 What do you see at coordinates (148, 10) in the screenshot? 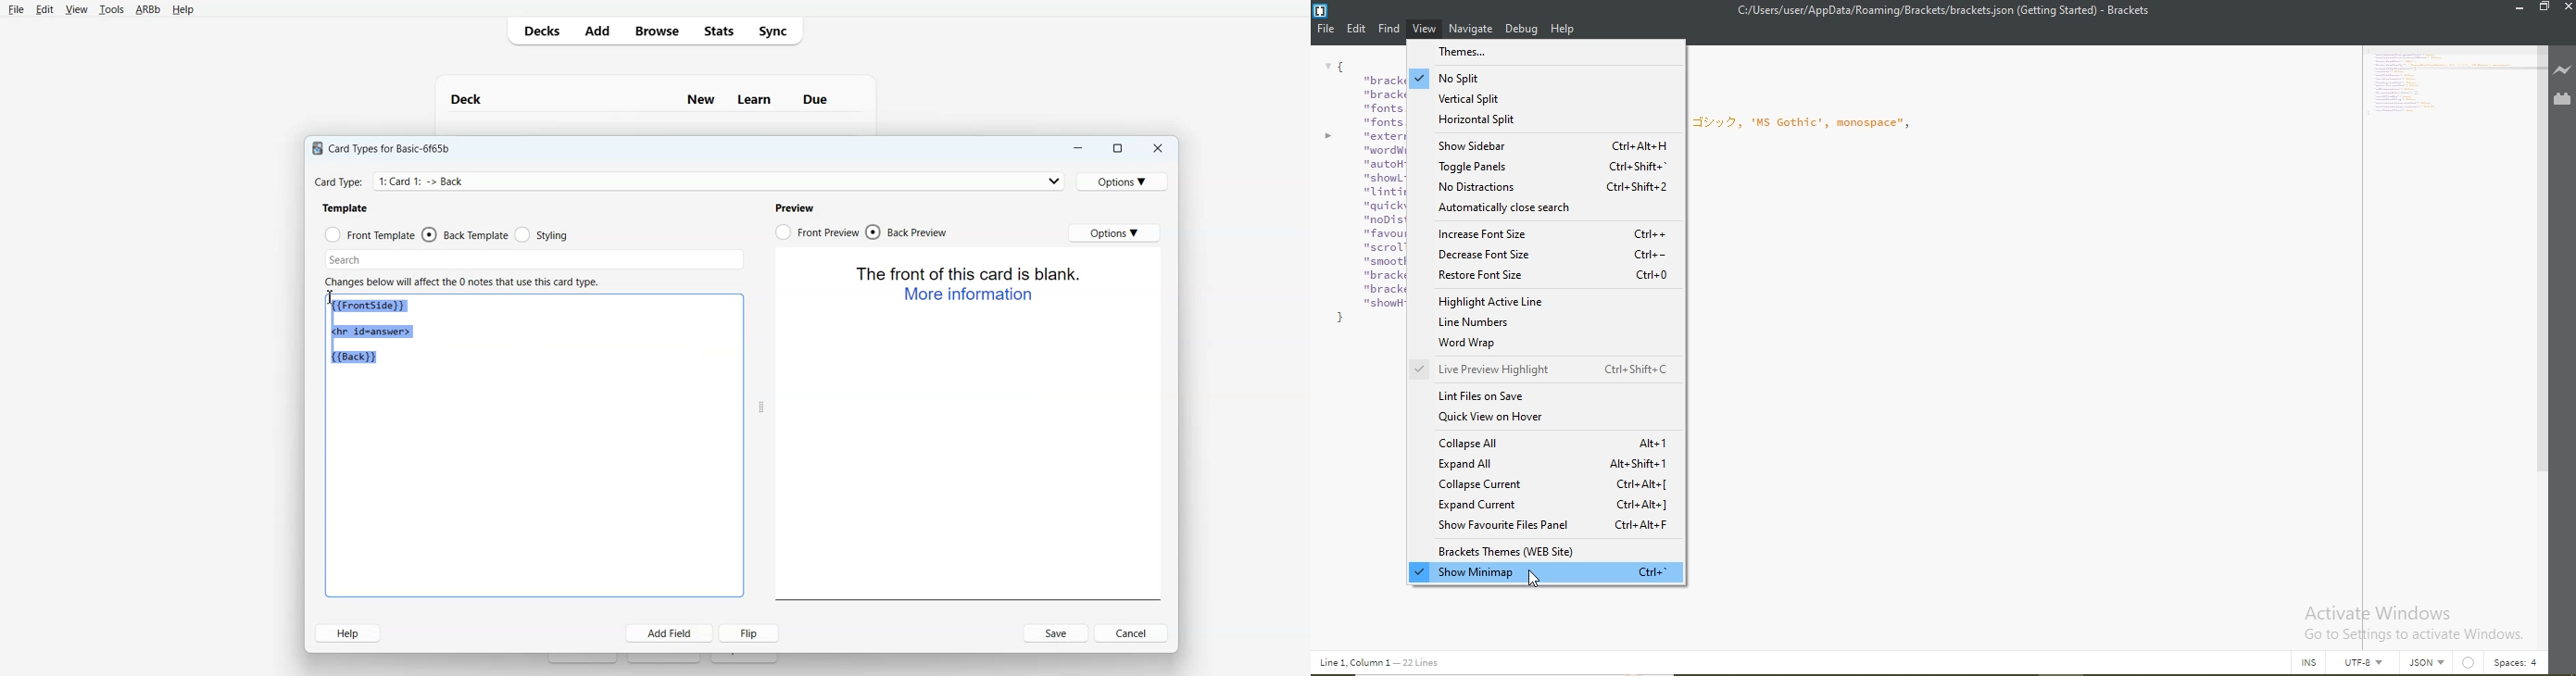
I see `ARBb` at bounding box center [148, 10].